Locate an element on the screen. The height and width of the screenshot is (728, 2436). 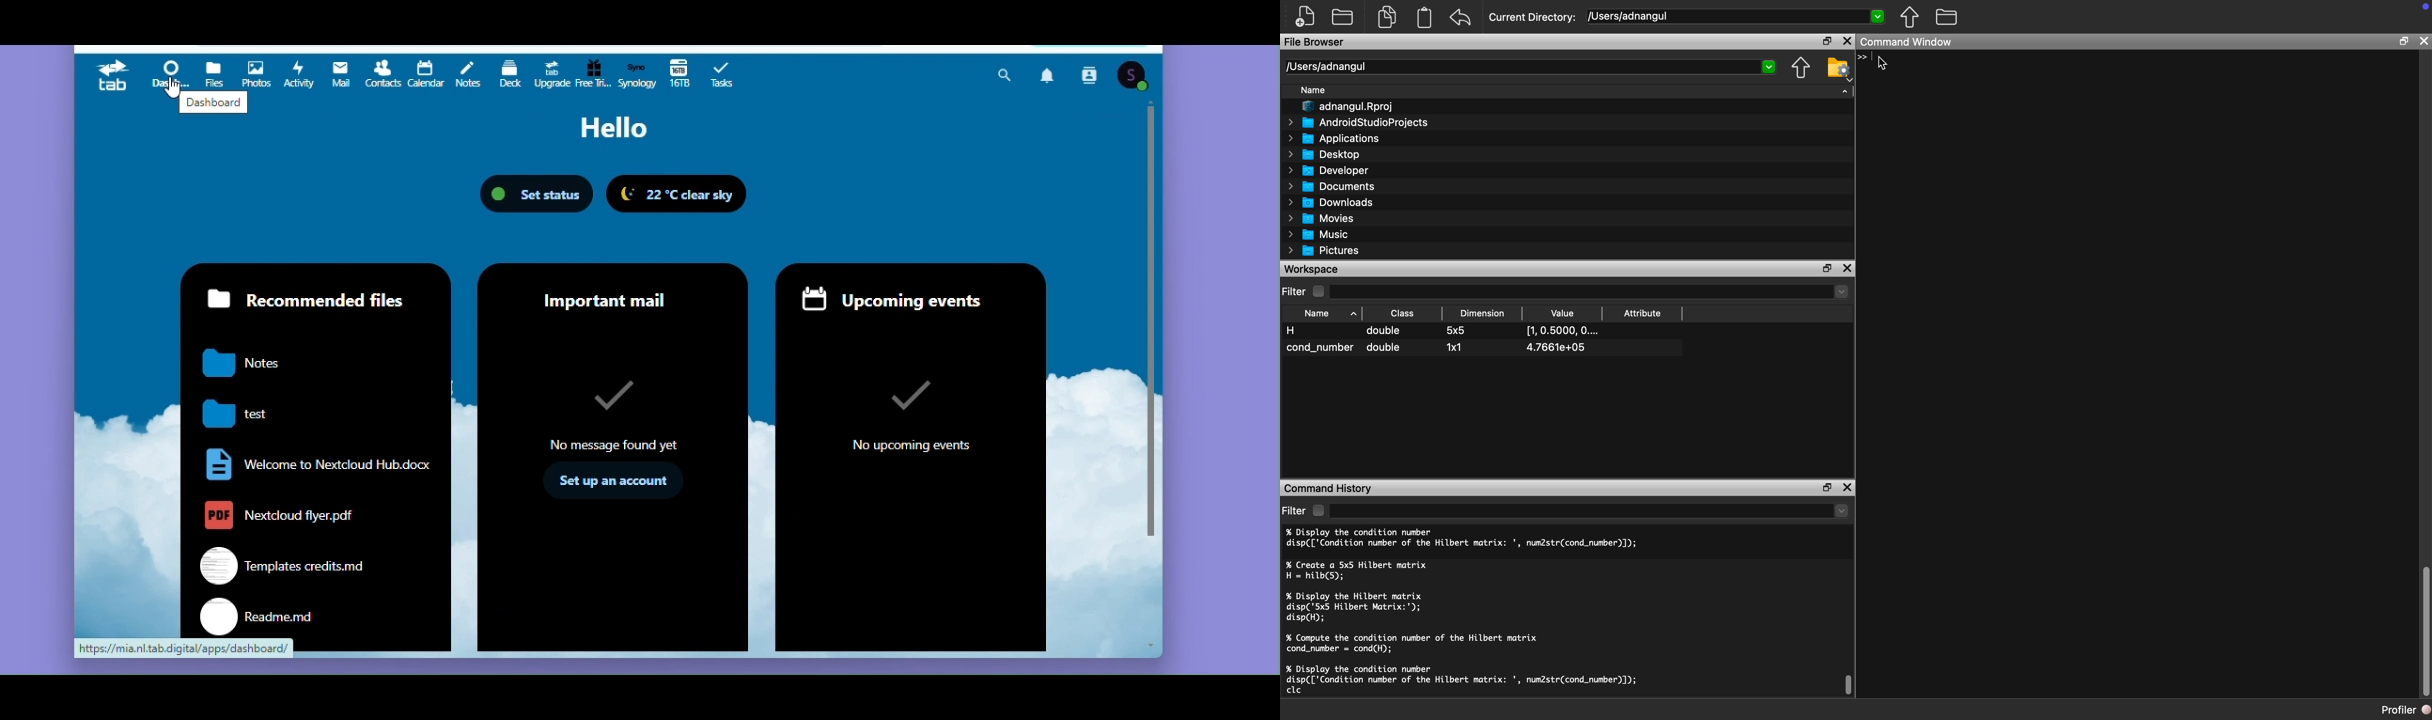
Deck is located at coordinates (509, 75).